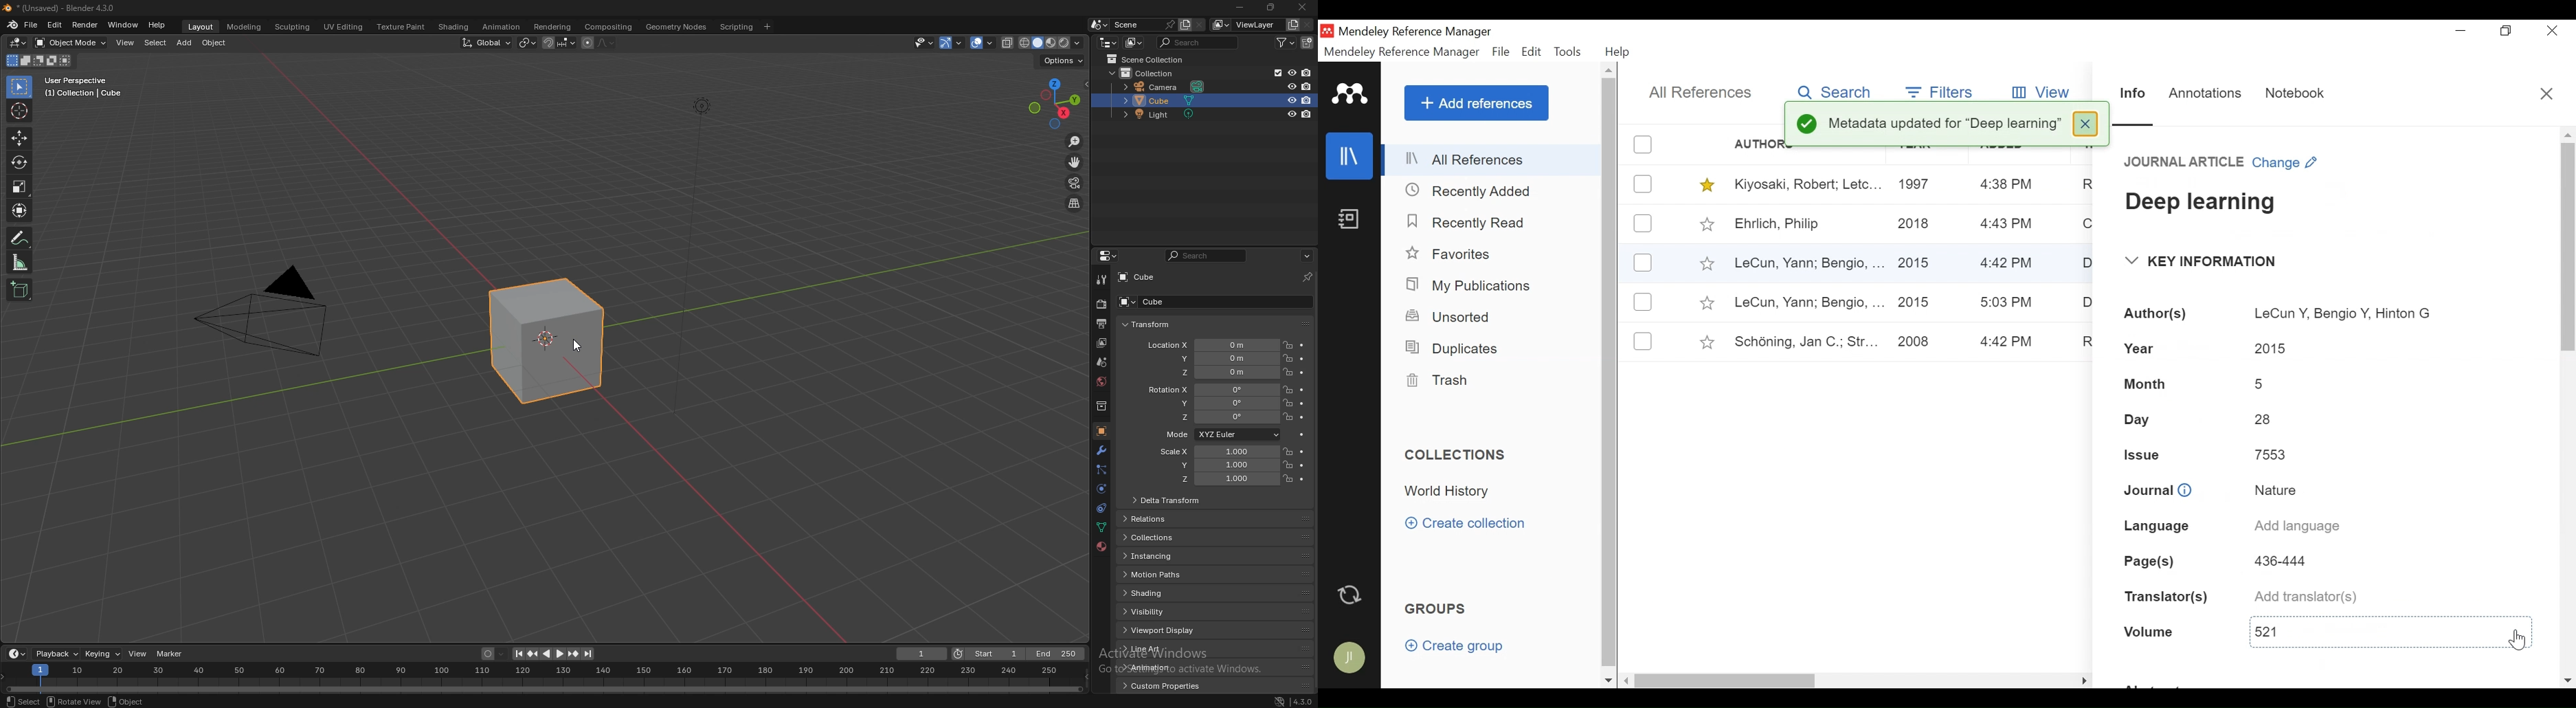  Describe the element at coordinates (1177, 555) in the screenshot. I see `instancing` at that location.